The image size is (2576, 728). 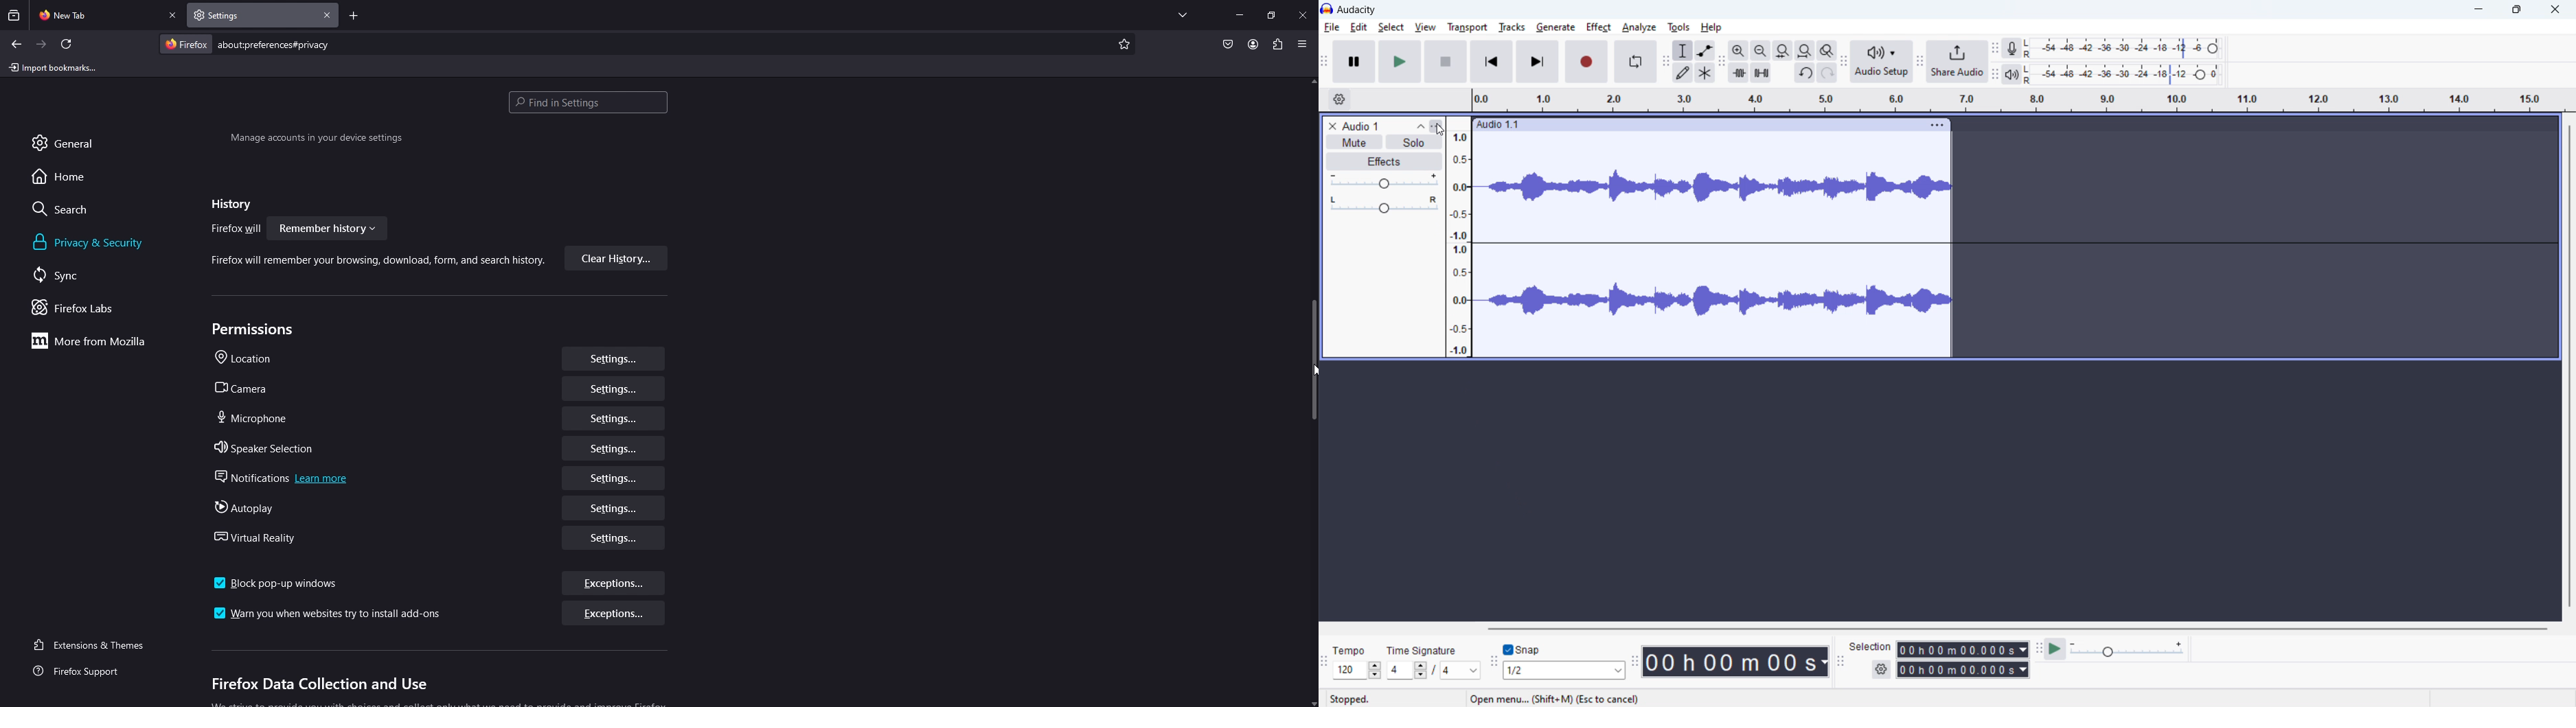 What do you see at coordinates (2019, 628) in the screenshot?
I see `horizontal scrollbar` at bounding box center [2019, 628].